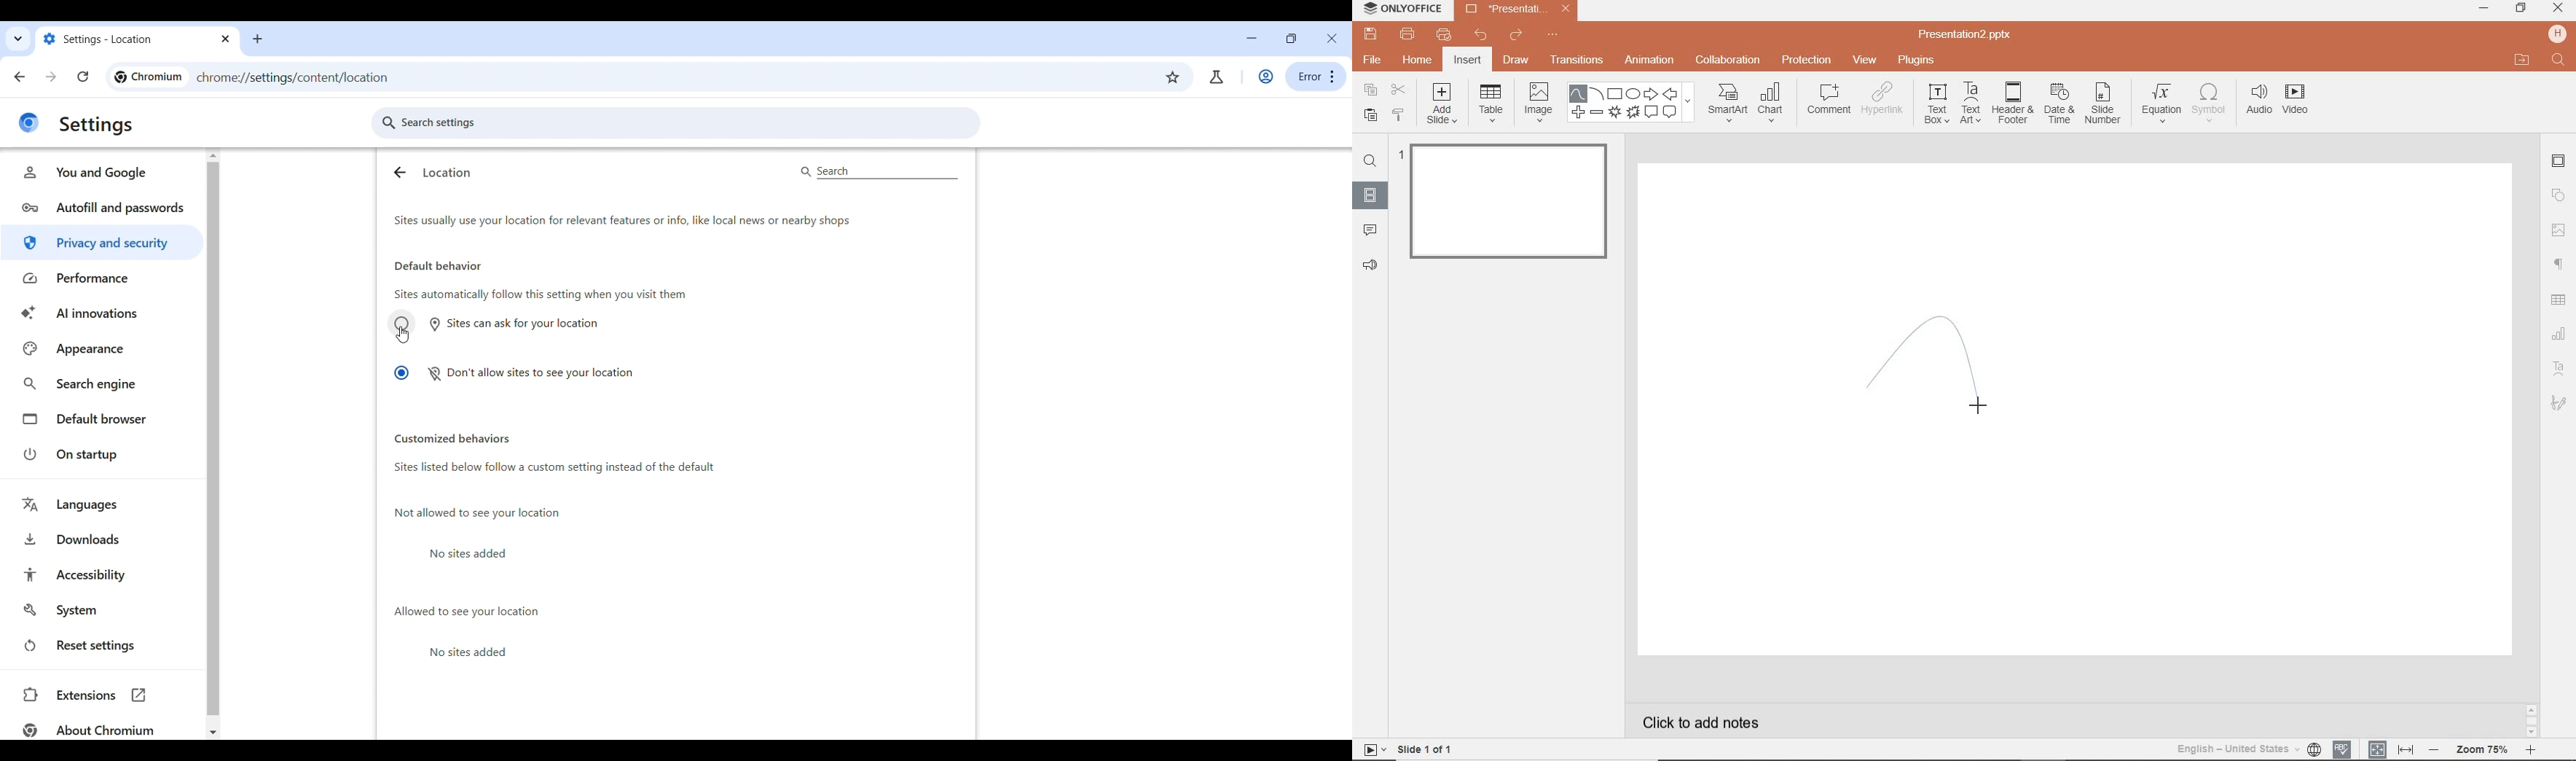  I want to click on RESTORE, so click(2521, 8).